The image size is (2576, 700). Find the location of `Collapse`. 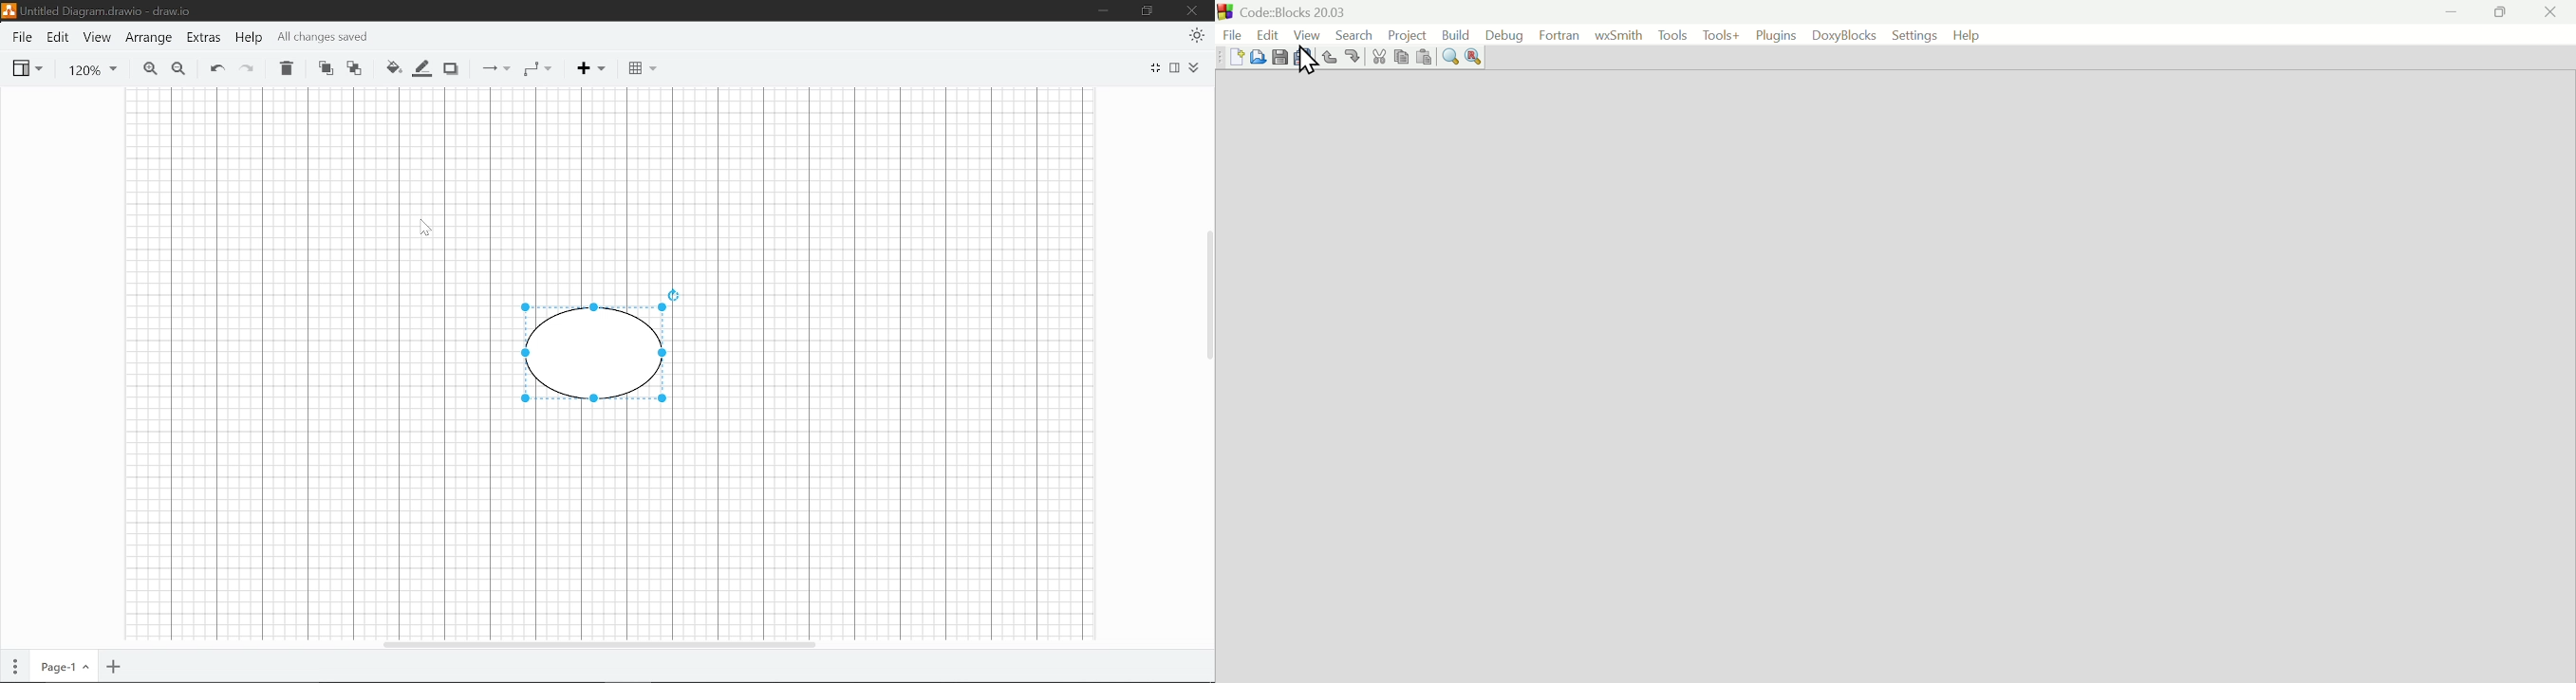

Collapse is located at coordinates (1195, 67).